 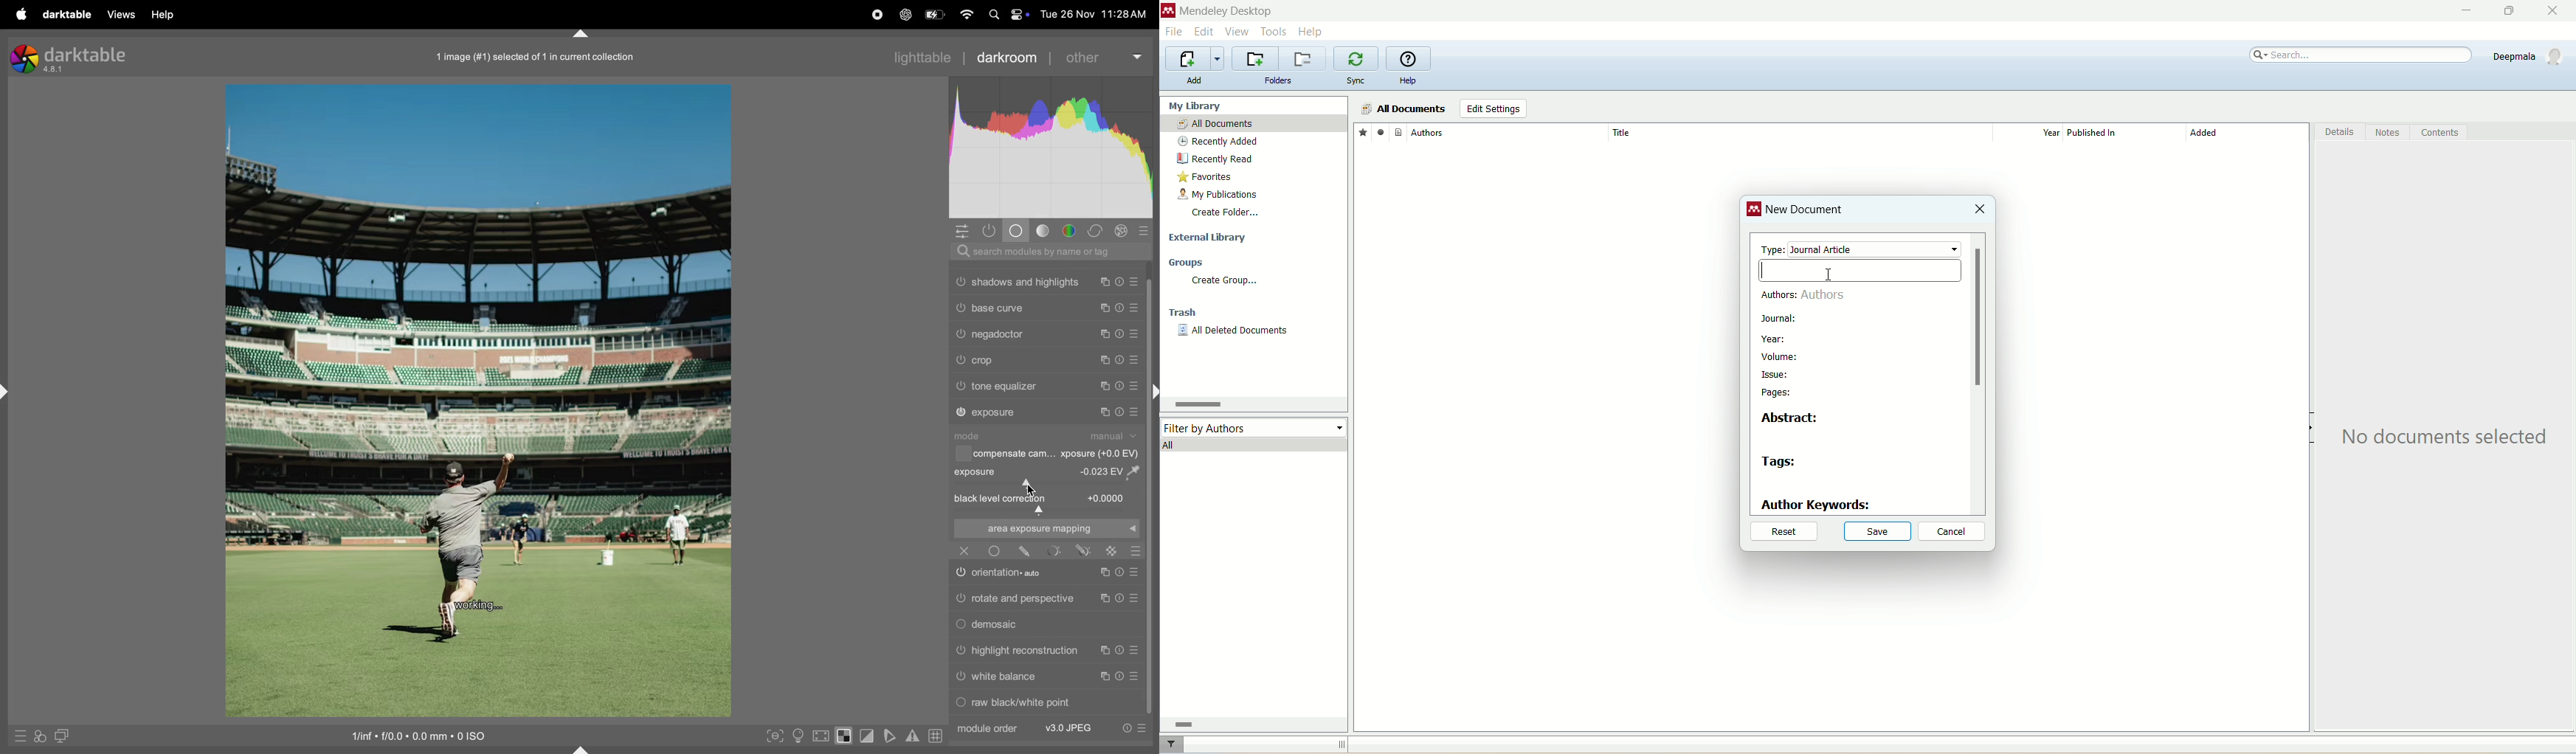 I want to click on copy, so click(x=1104, y=387).